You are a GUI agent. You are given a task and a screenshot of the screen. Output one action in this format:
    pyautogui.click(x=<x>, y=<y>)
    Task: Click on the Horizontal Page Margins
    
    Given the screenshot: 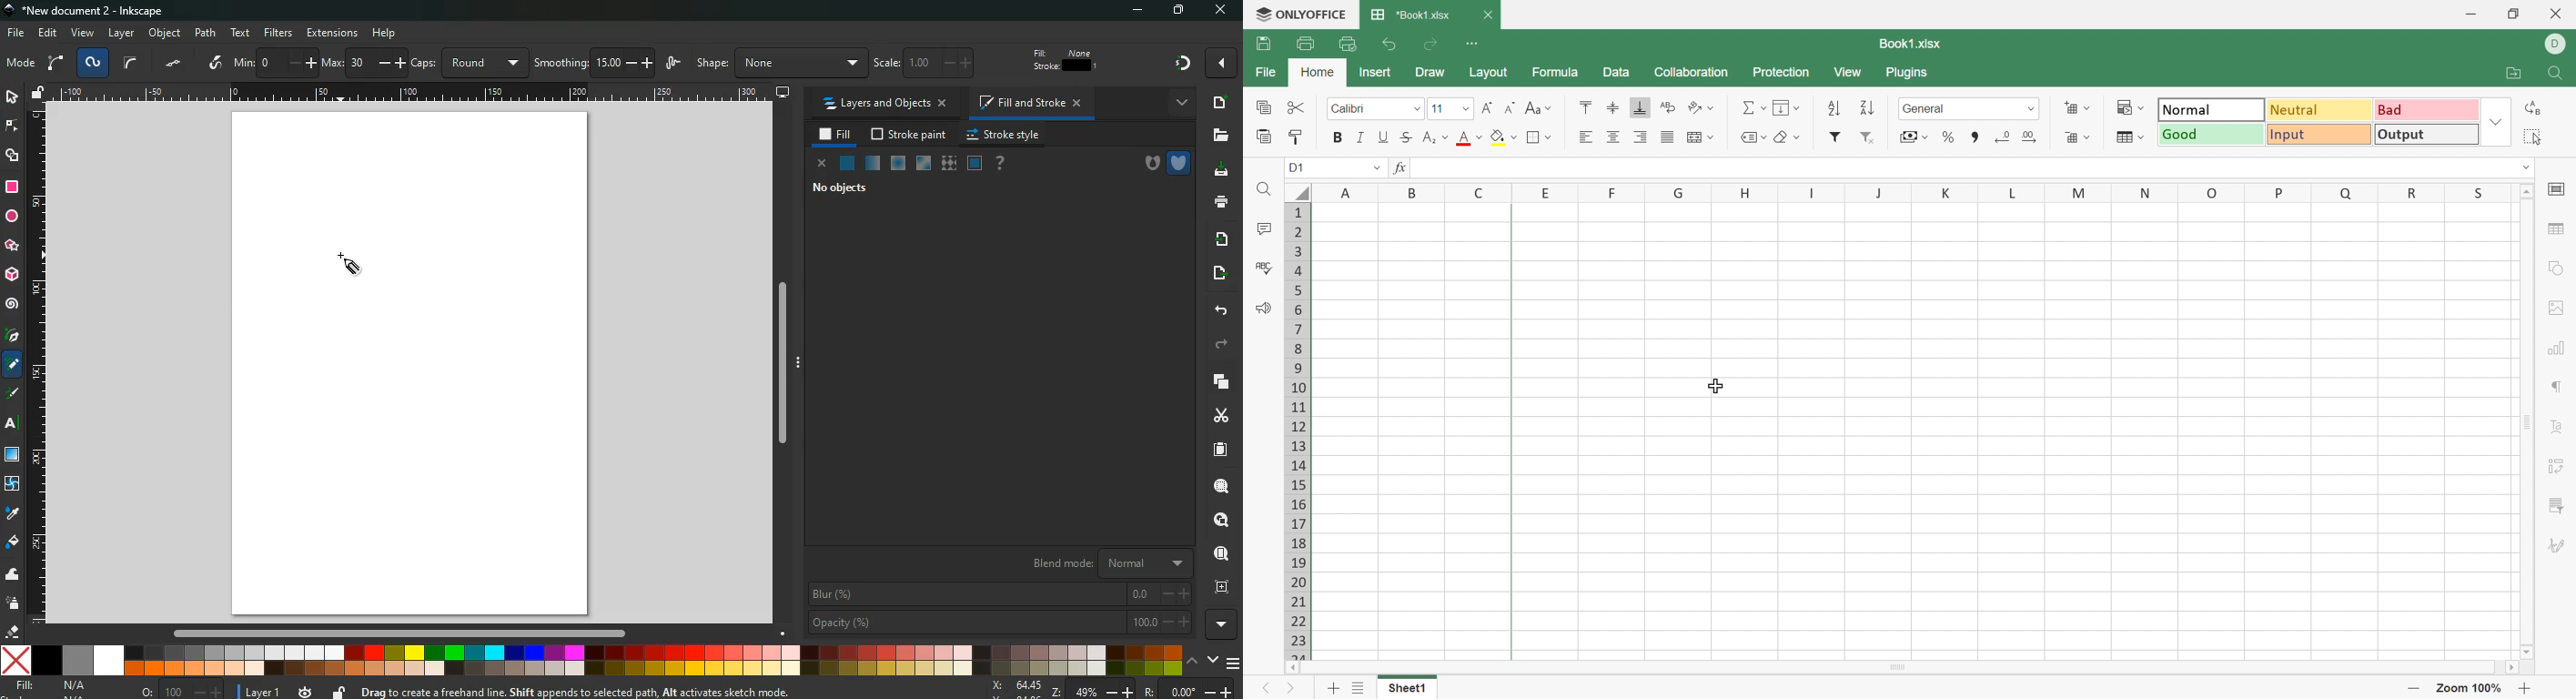 What is the action you would take?
    pyautogui.click(x=37, y=366)
    